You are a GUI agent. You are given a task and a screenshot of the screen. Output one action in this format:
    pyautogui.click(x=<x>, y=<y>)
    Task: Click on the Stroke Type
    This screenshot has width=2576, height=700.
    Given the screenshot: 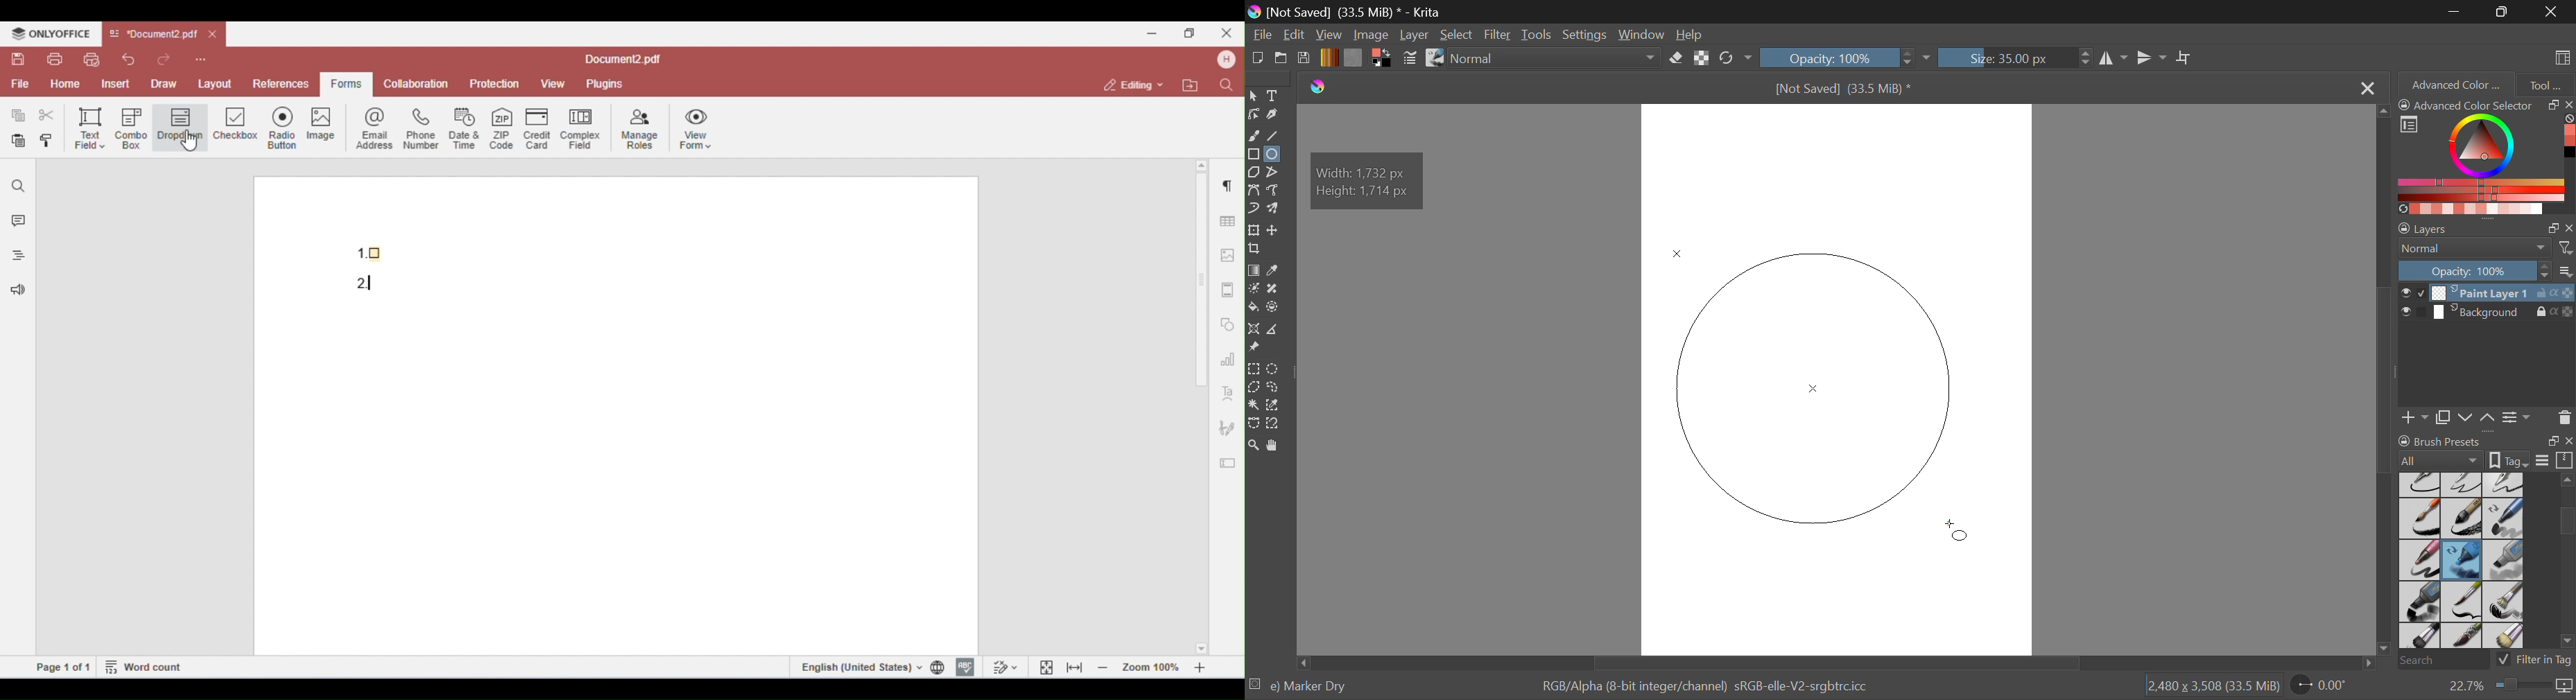 What is the action you would take?
    pyautogui.click(x=1434, y=59)
    